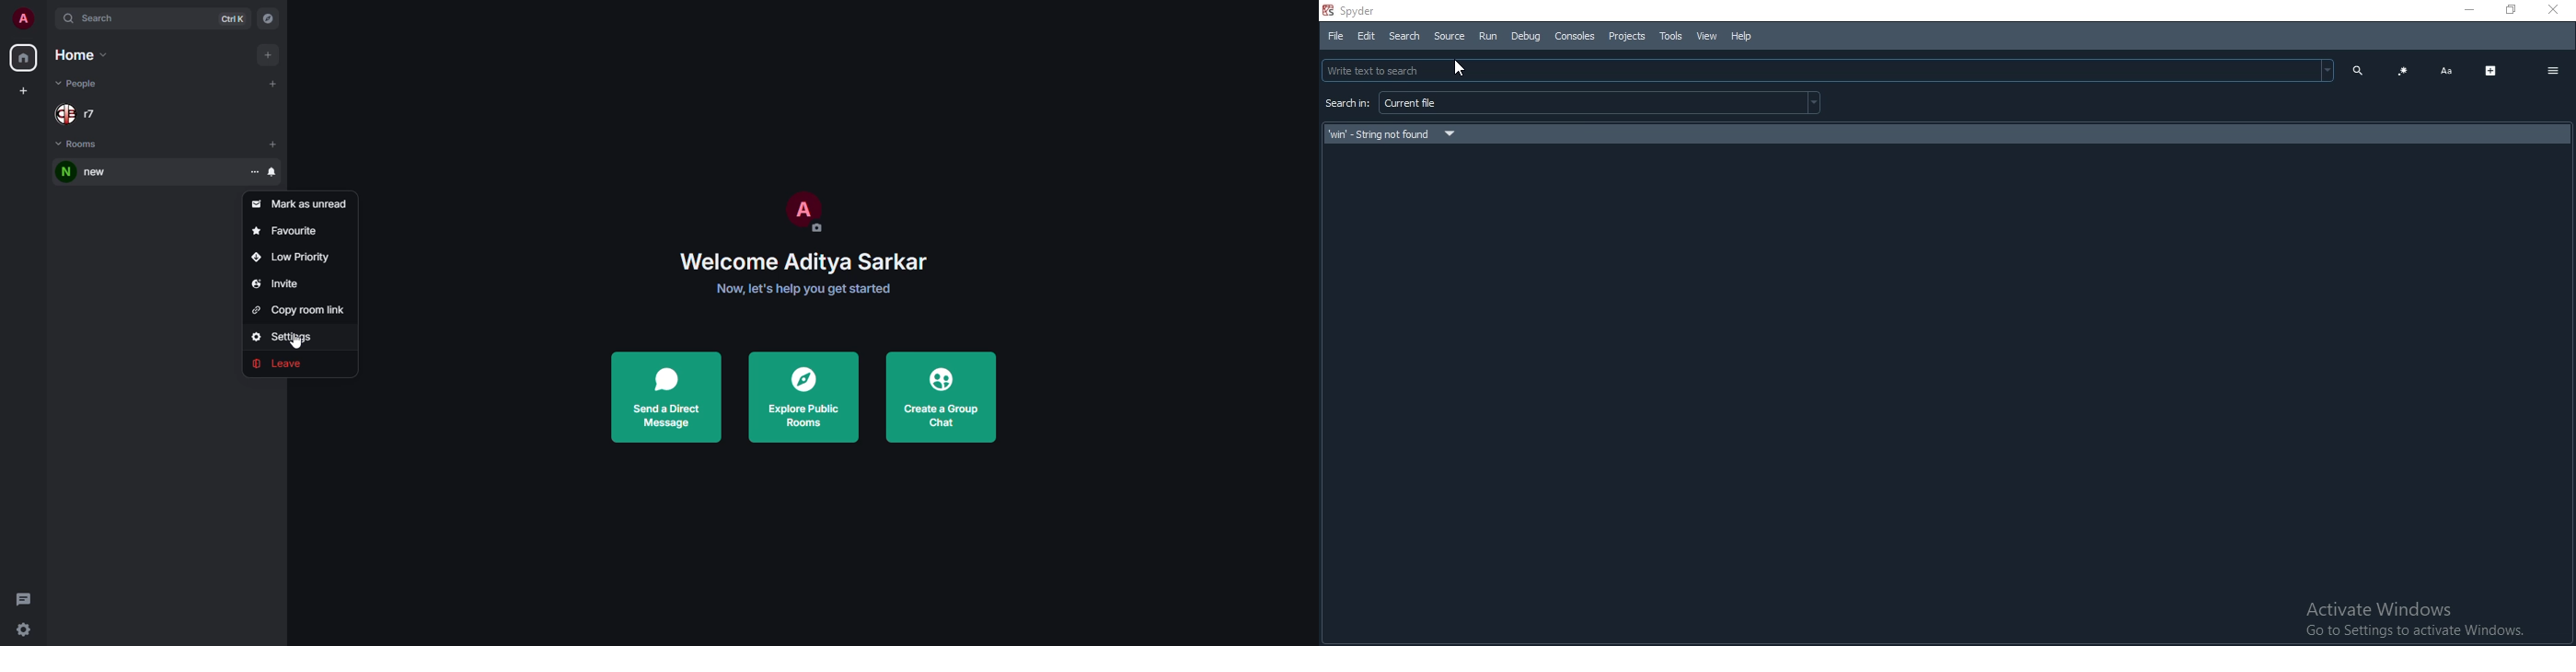  What do you see at coordinates (1404, 37) in the screenshot?
I see `Search` at bounding box center [1404, 37].